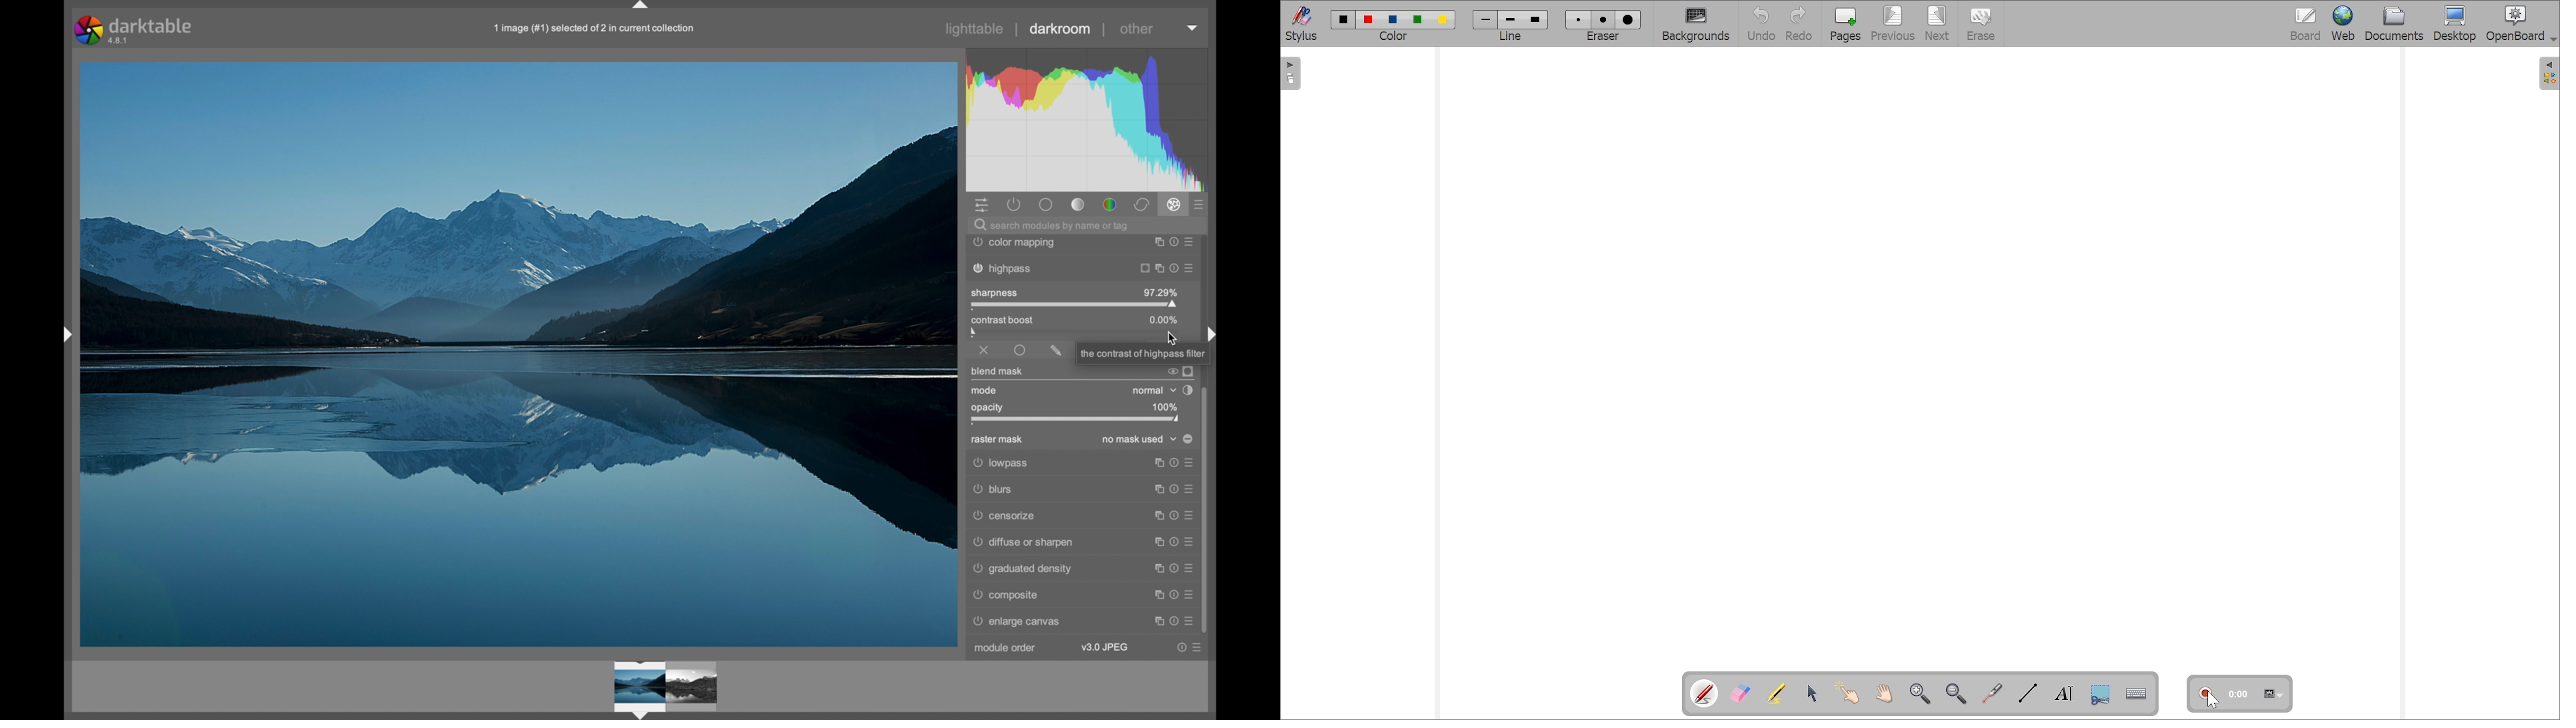  What do you see at coordinates (1173, 342) in the screenshot?
I see `cursor` at bounding box center [1173, 342].